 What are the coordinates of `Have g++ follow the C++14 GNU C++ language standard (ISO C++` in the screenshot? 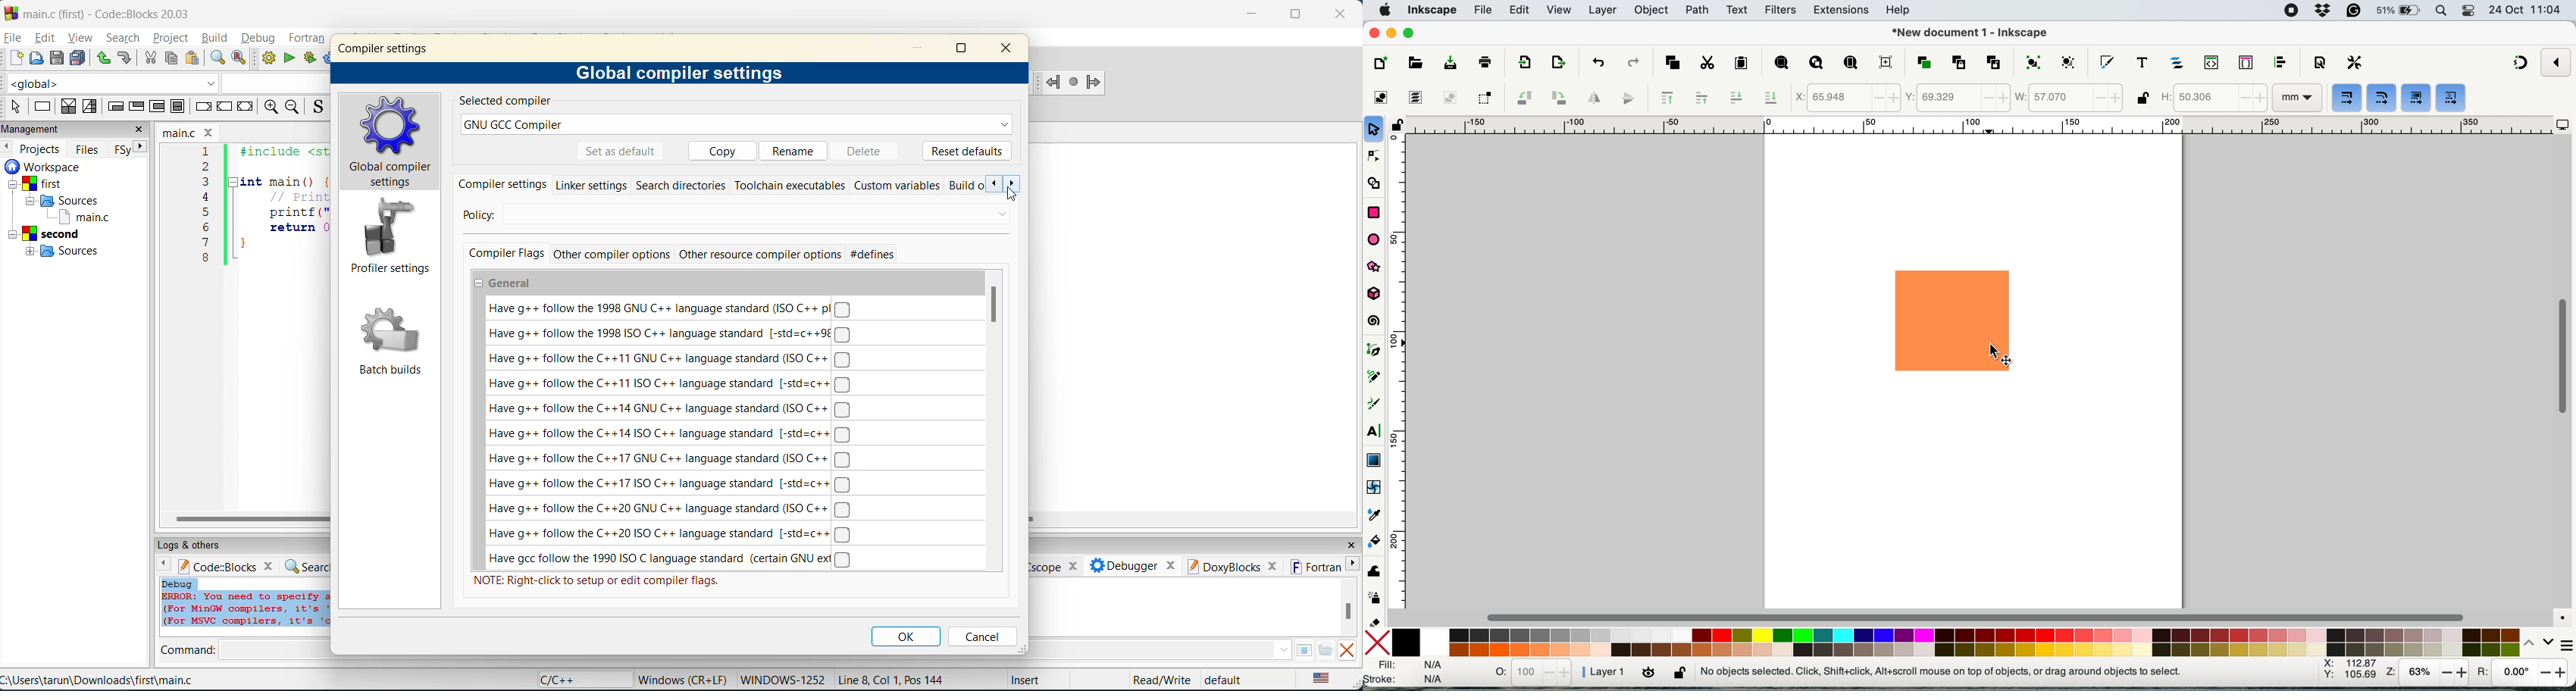 It's located at (669, 410).